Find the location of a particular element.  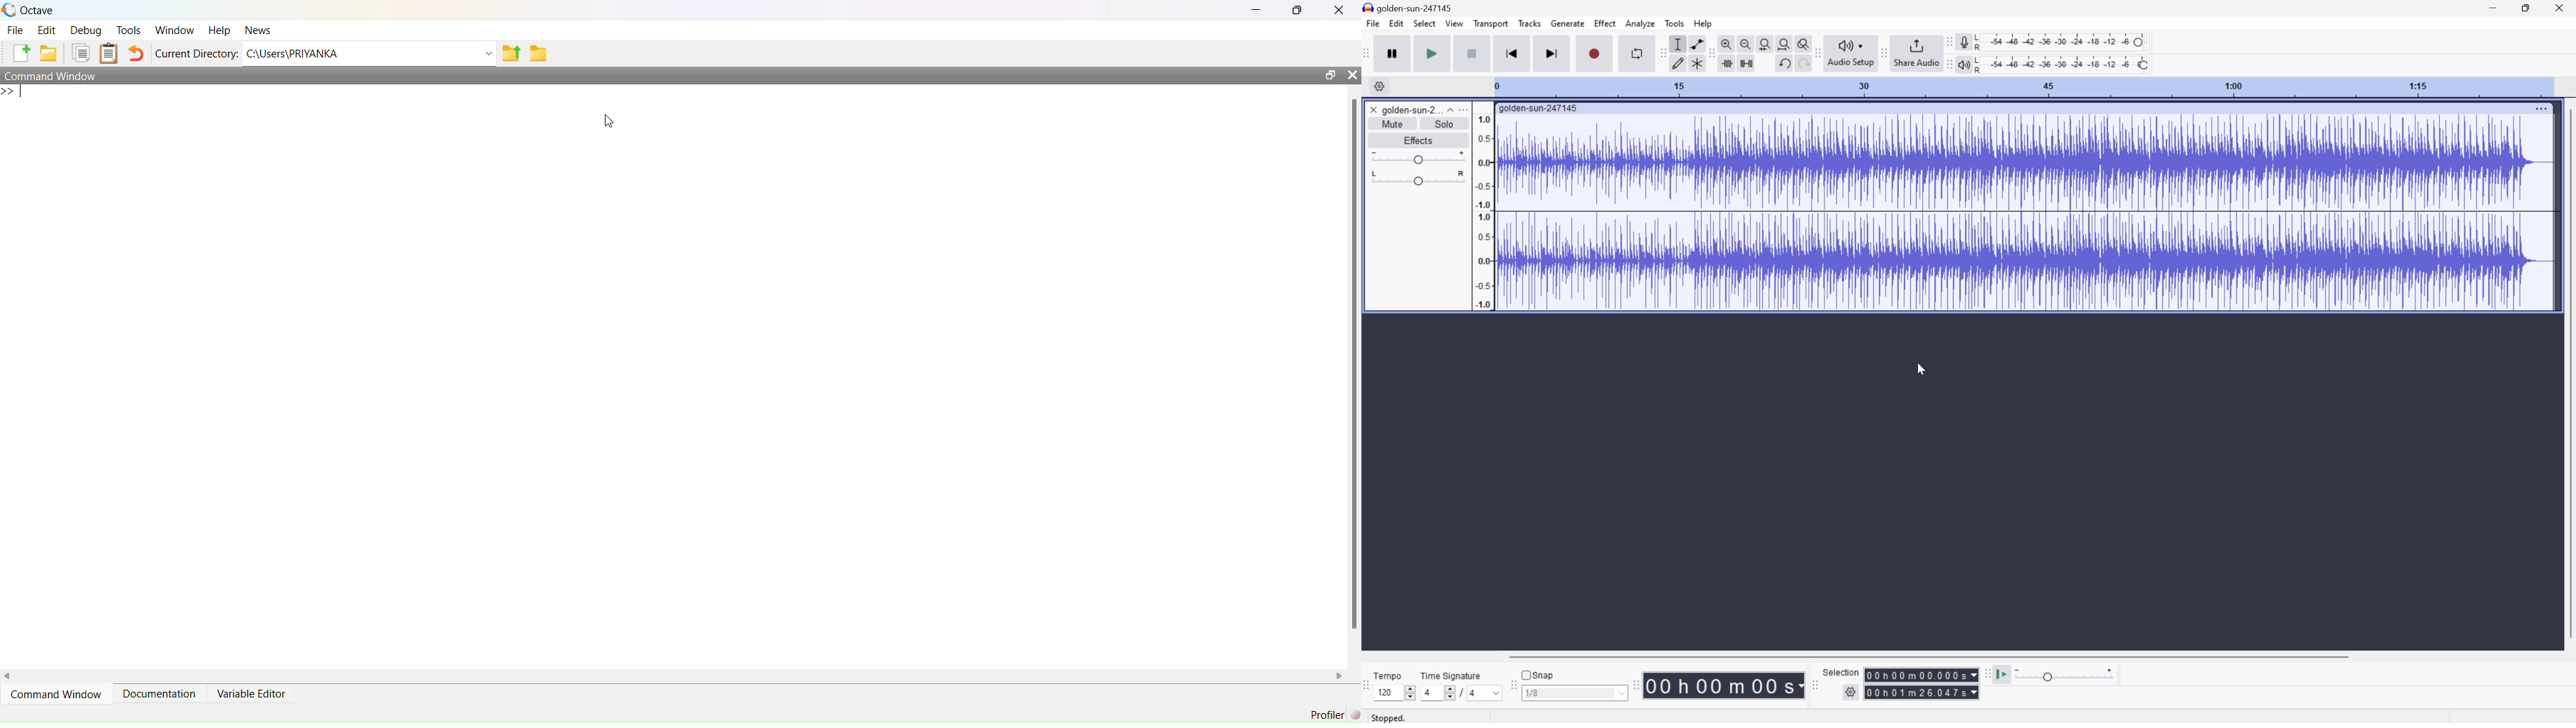

Pause is located at coordinates (1396, 53).